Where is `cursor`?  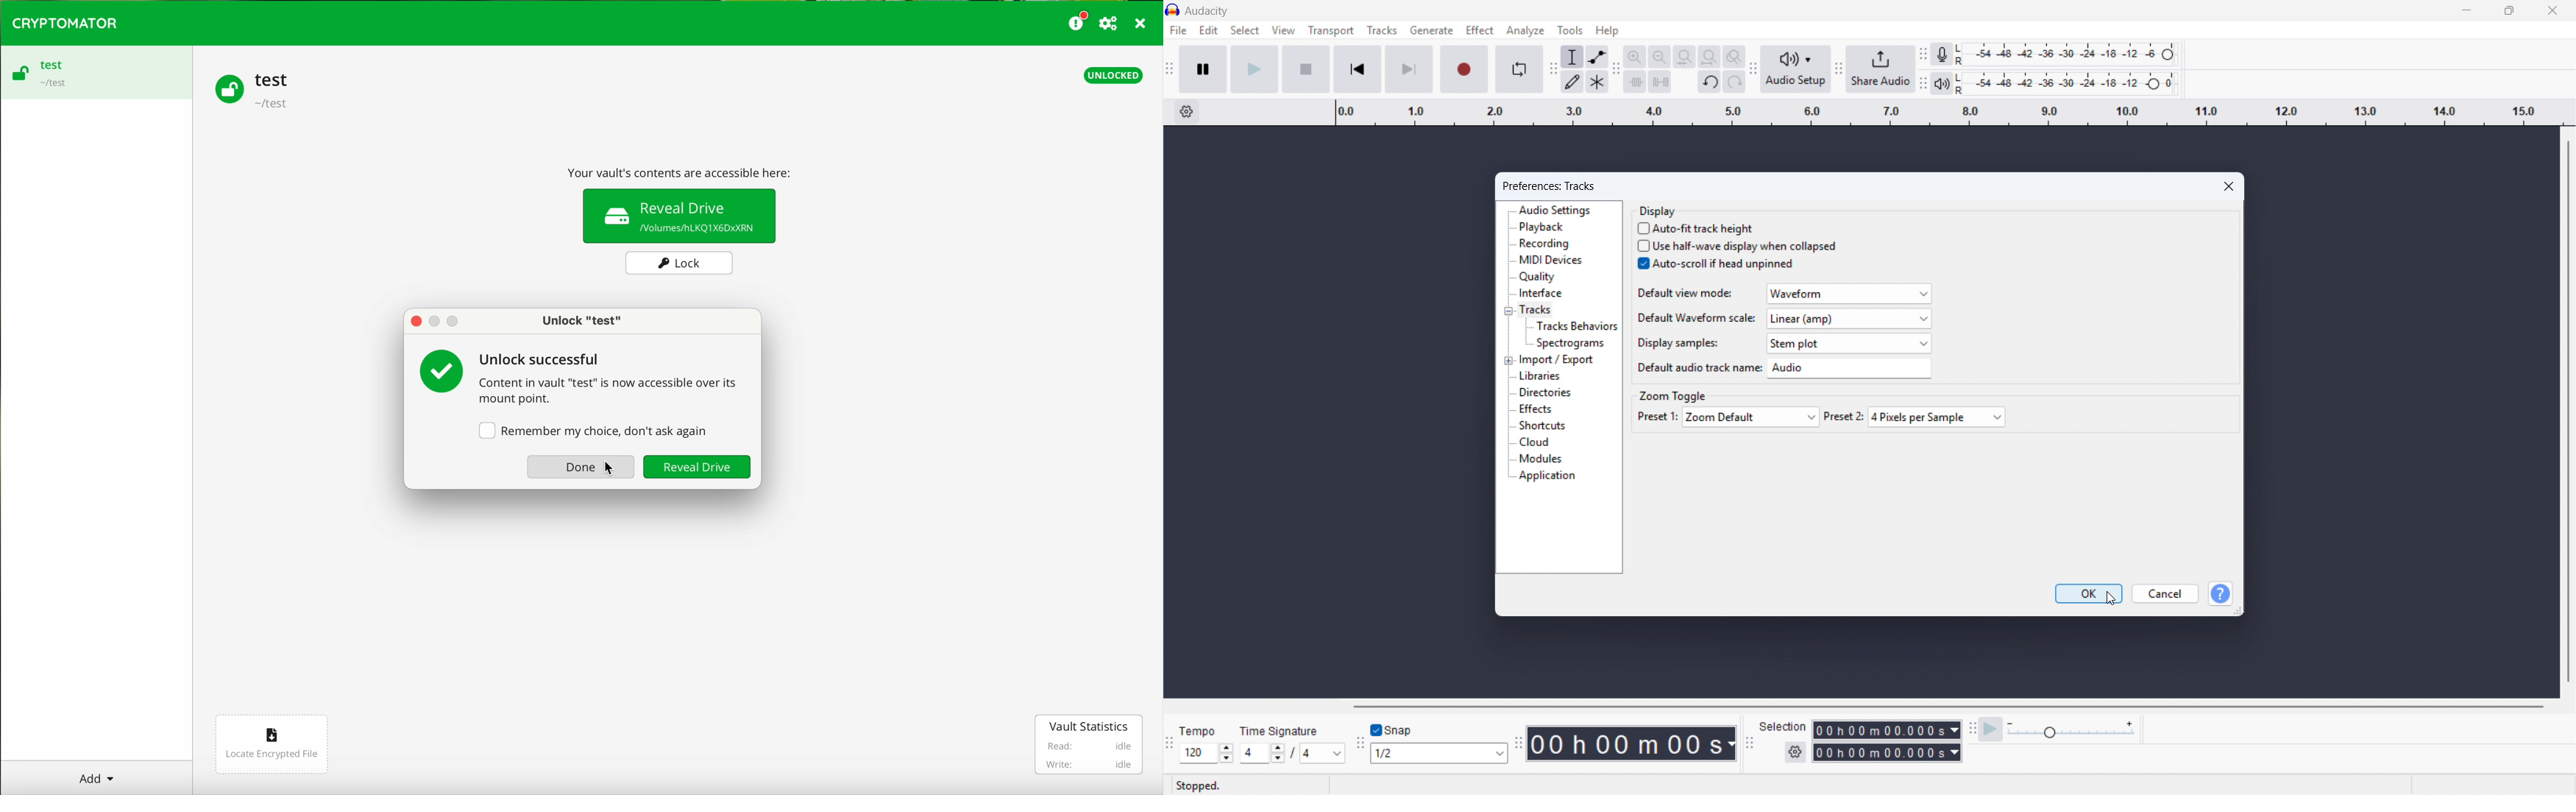
cursor is located at coordinates (611, 479).